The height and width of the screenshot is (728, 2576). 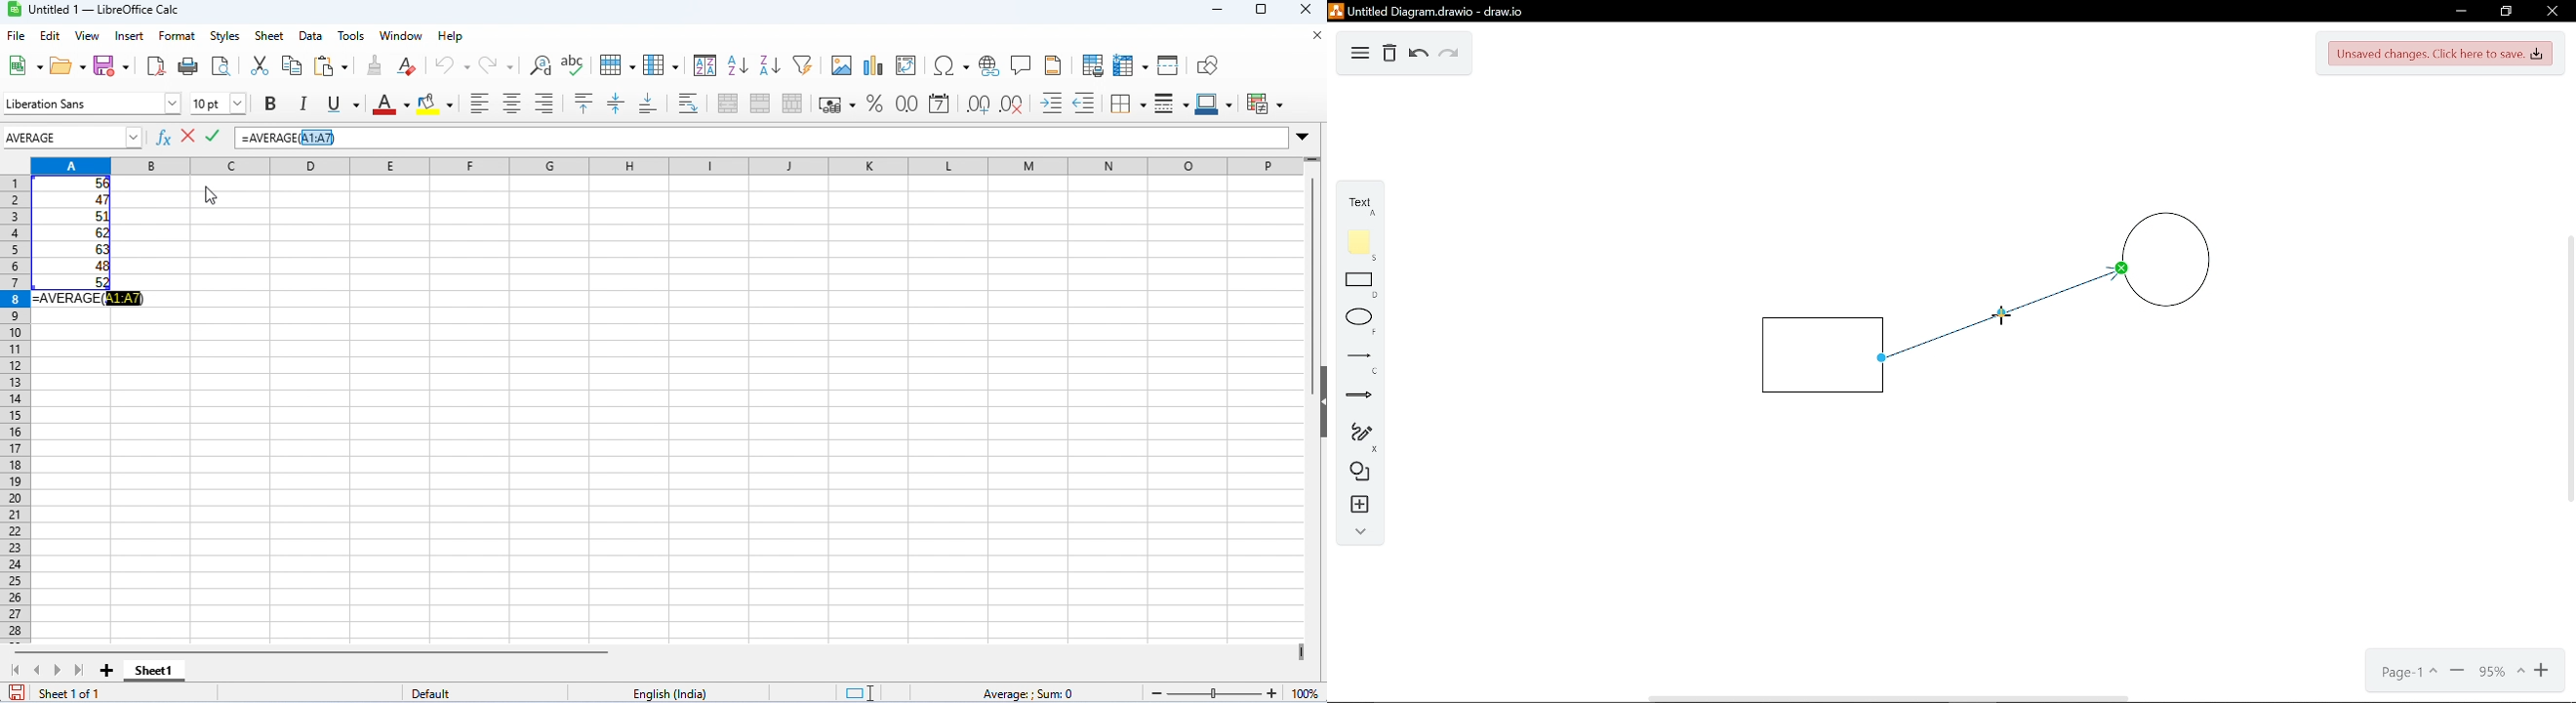 What do you see at coordinates (1093, 65) in the screenshot?
I see `define print area` at bounding box center [1093, 65].